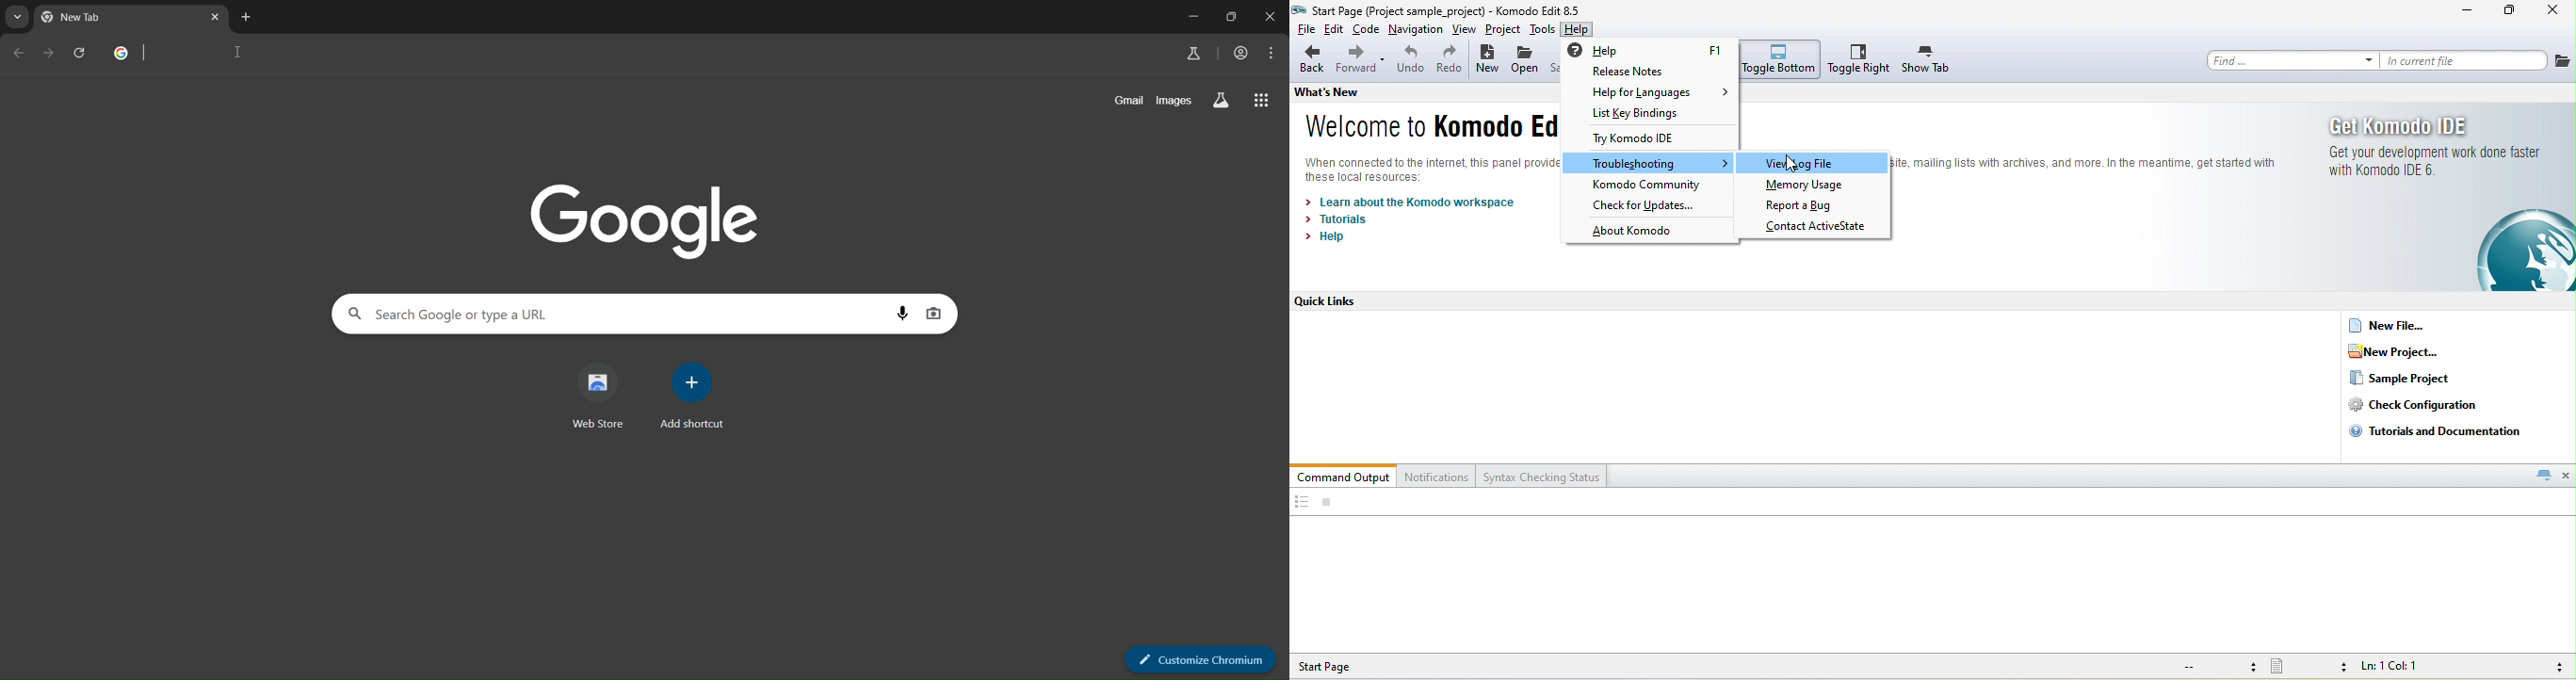 The image size is (2576, 700). I want to click on app icon, so click(1300, 9).